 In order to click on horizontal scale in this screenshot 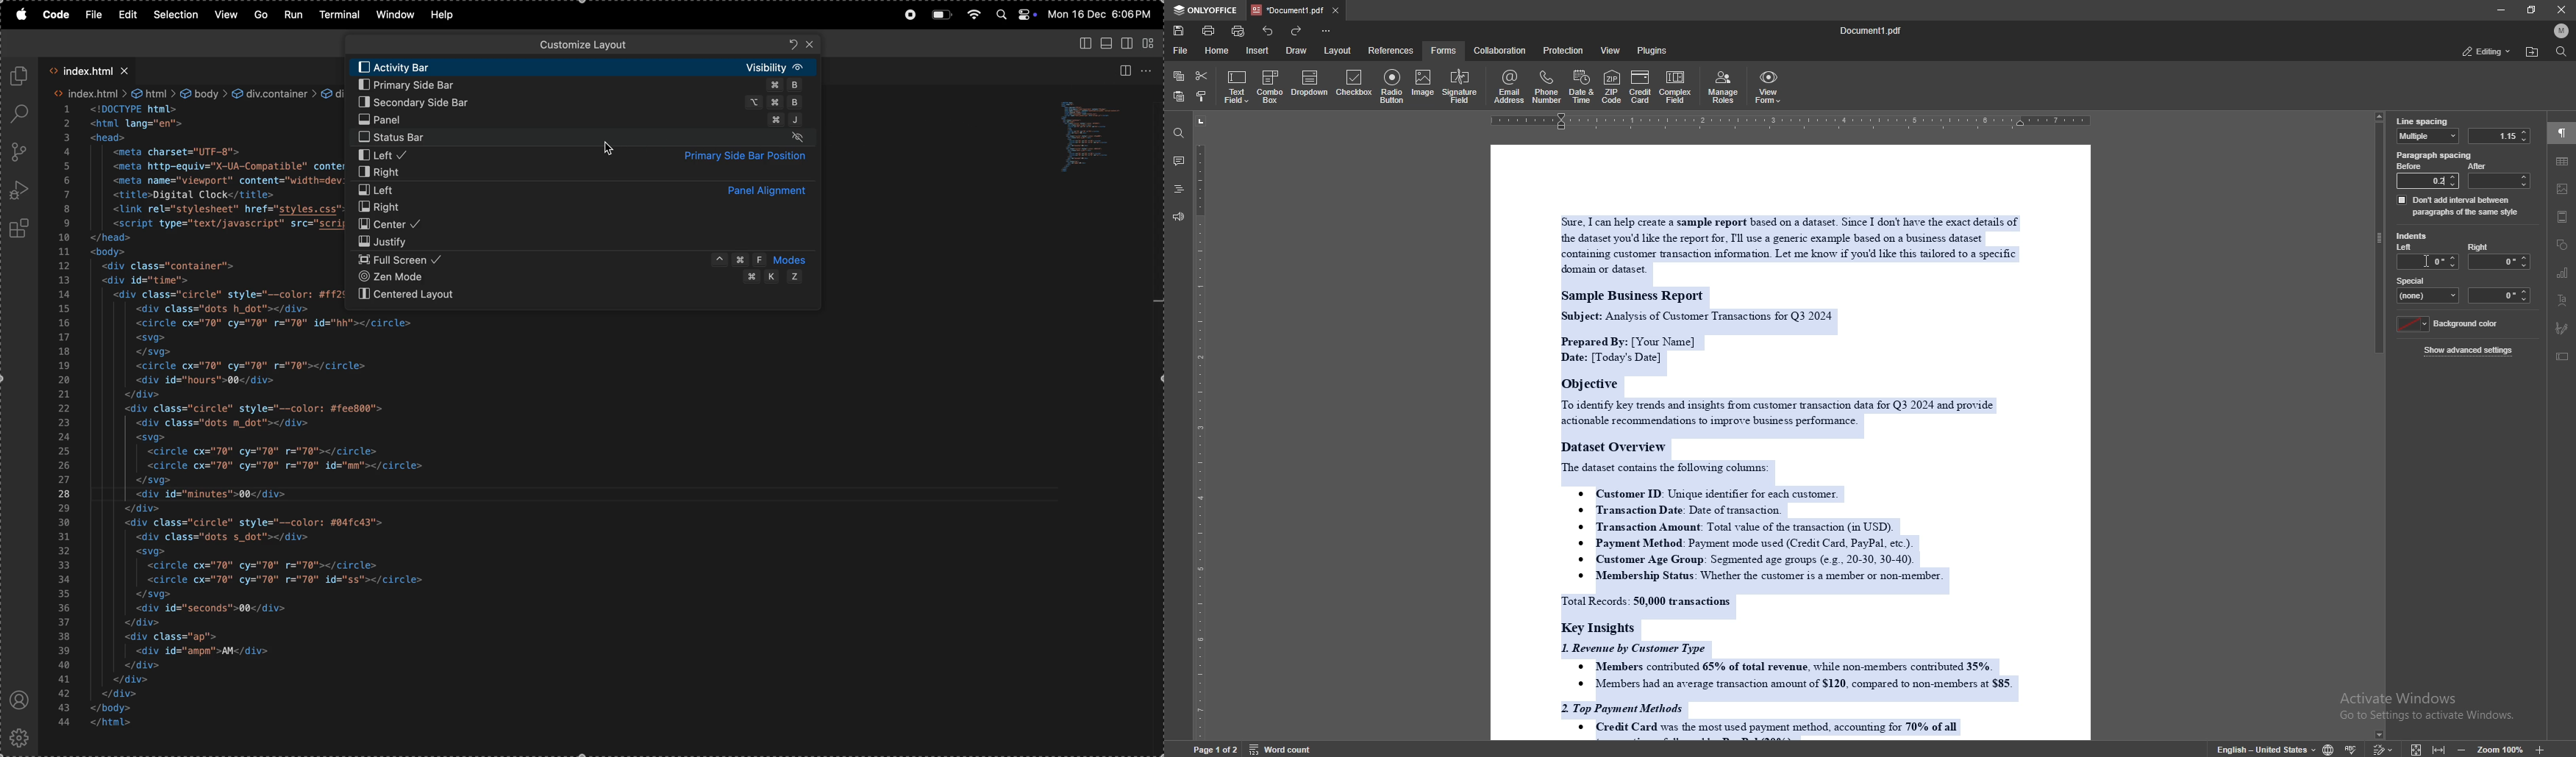, I will do `click(1788, 121)`.